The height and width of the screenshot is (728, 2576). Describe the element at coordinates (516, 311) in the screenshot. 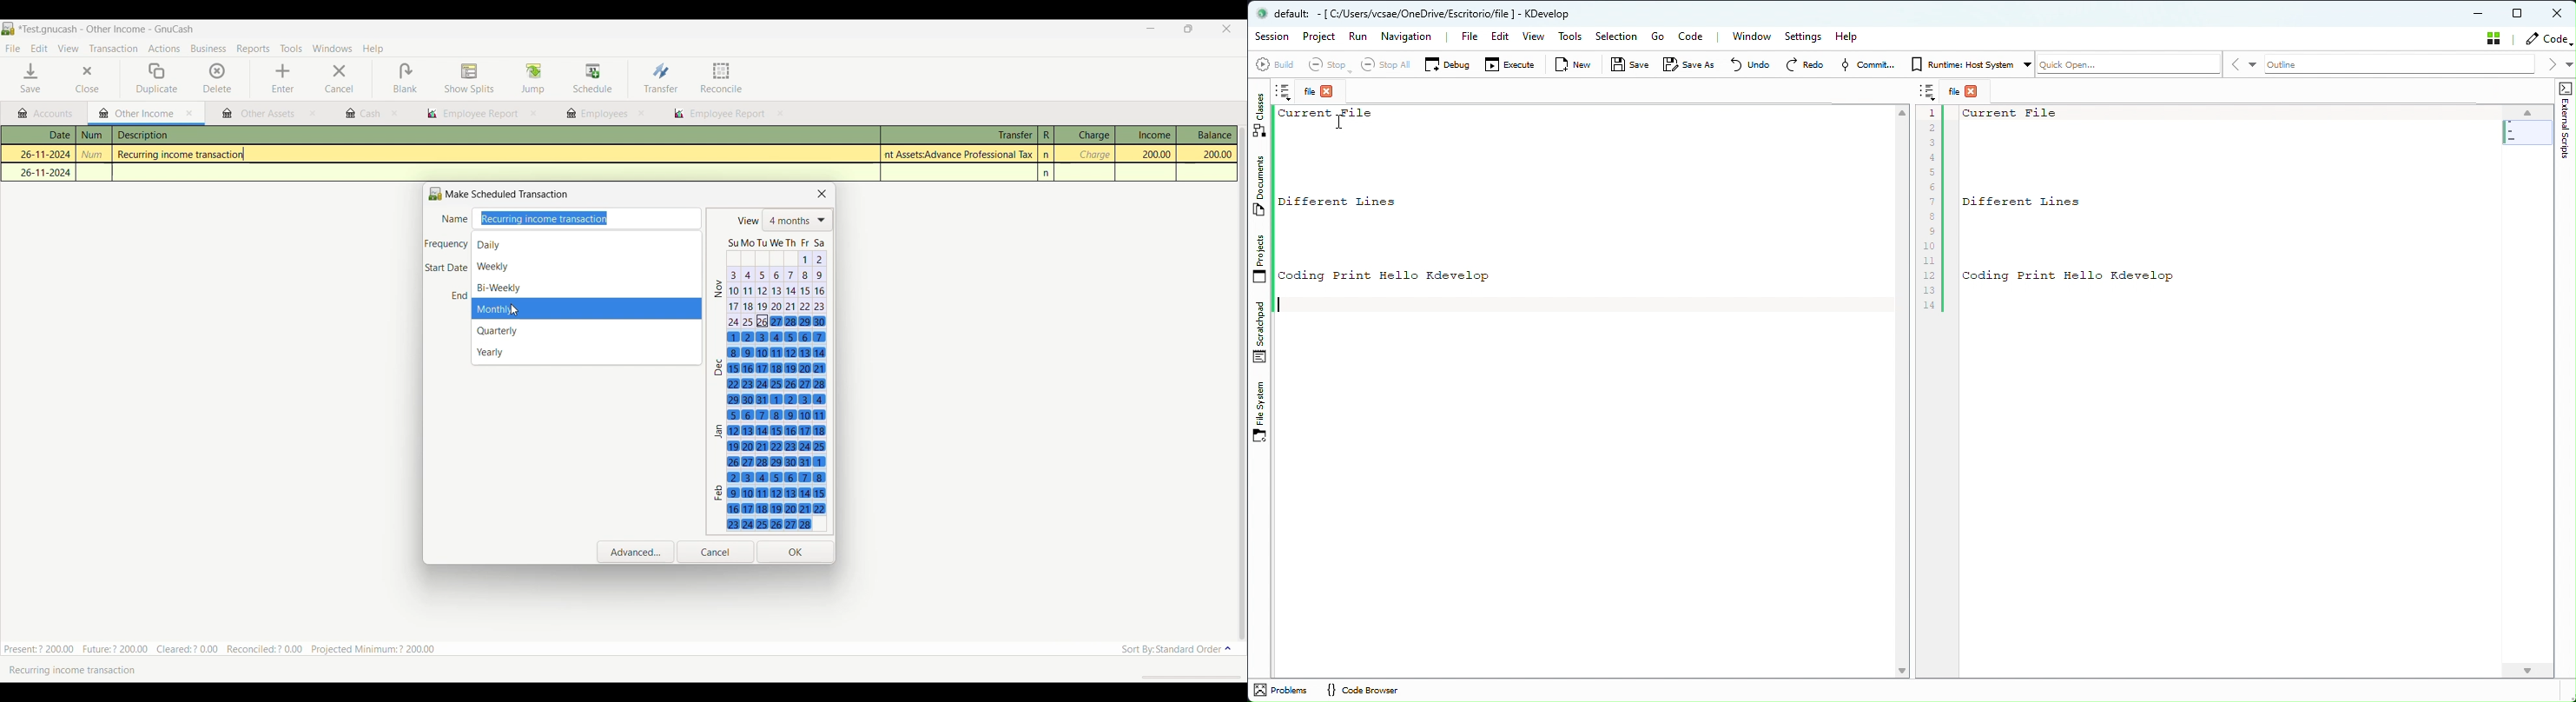

I see `cursor` at that location.